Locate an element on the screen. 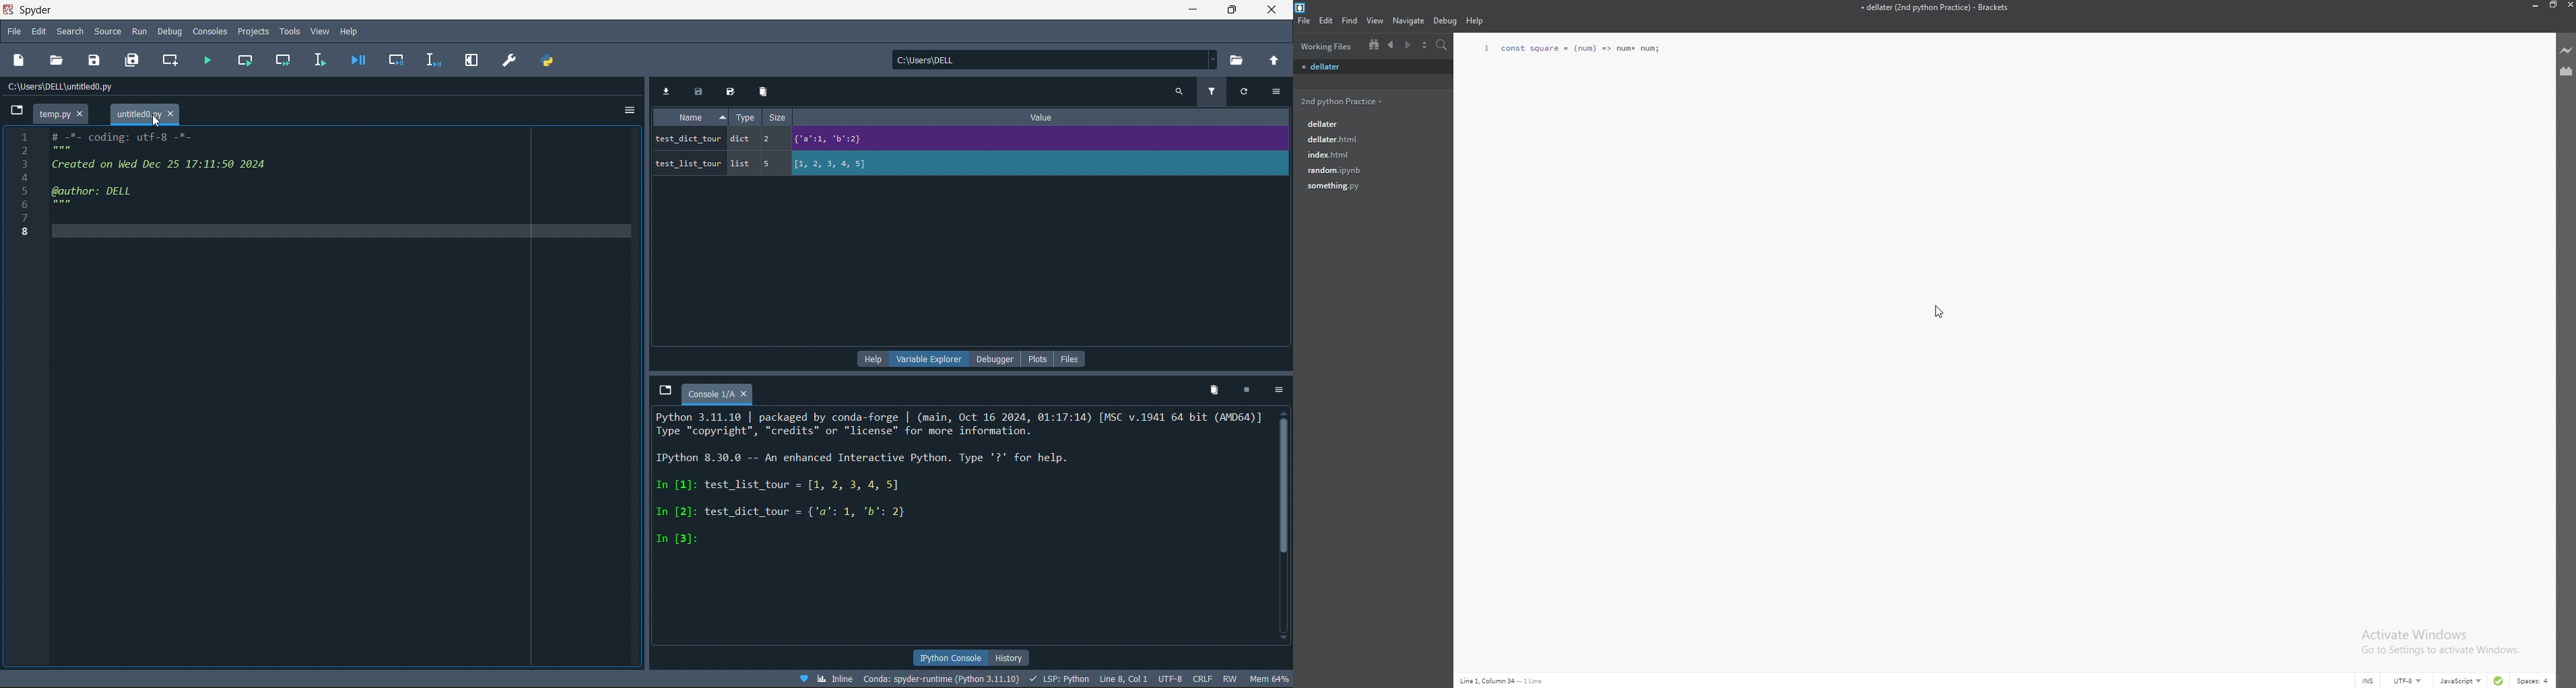 The height and width of the screenshot is (700, 2576). preference is located at coordinates (510, 60).